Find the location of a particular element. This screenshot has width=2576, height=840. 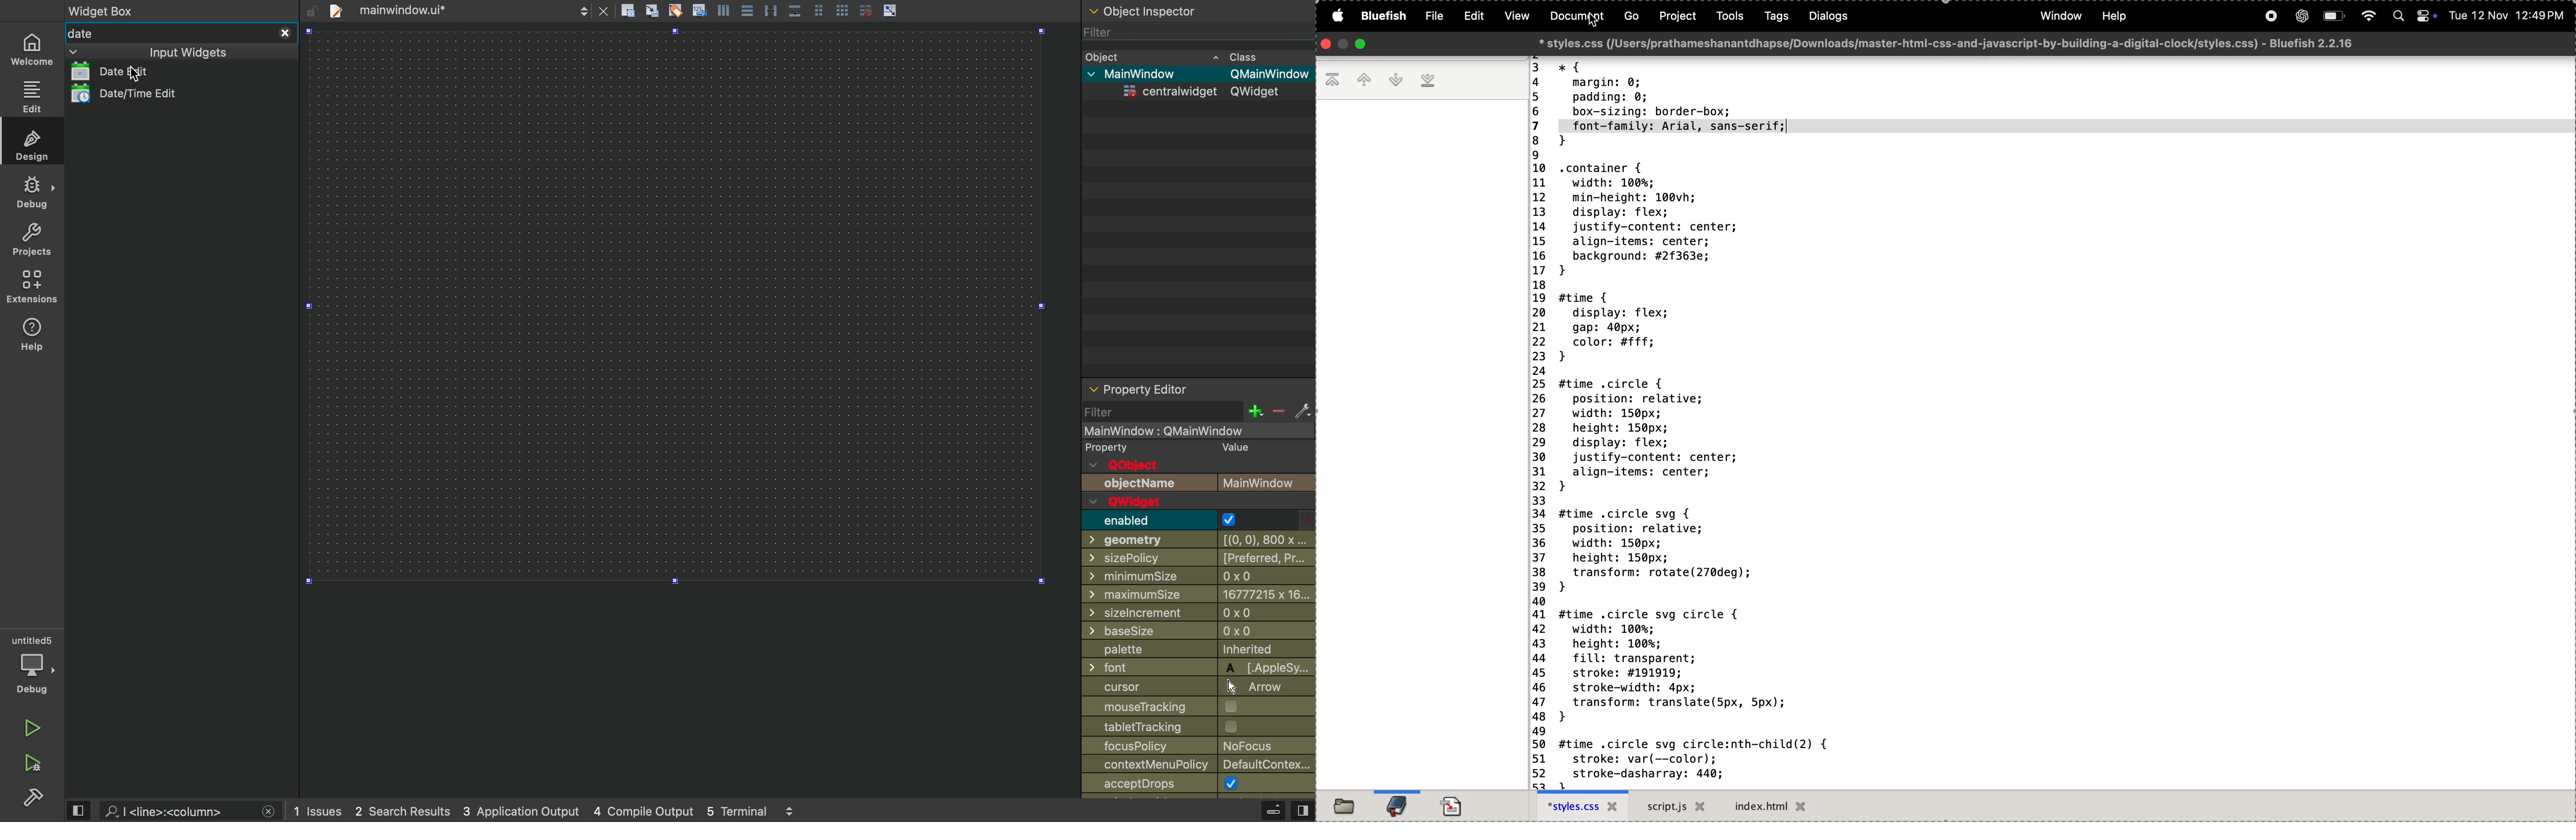

design is located at coordinates (31, 142).